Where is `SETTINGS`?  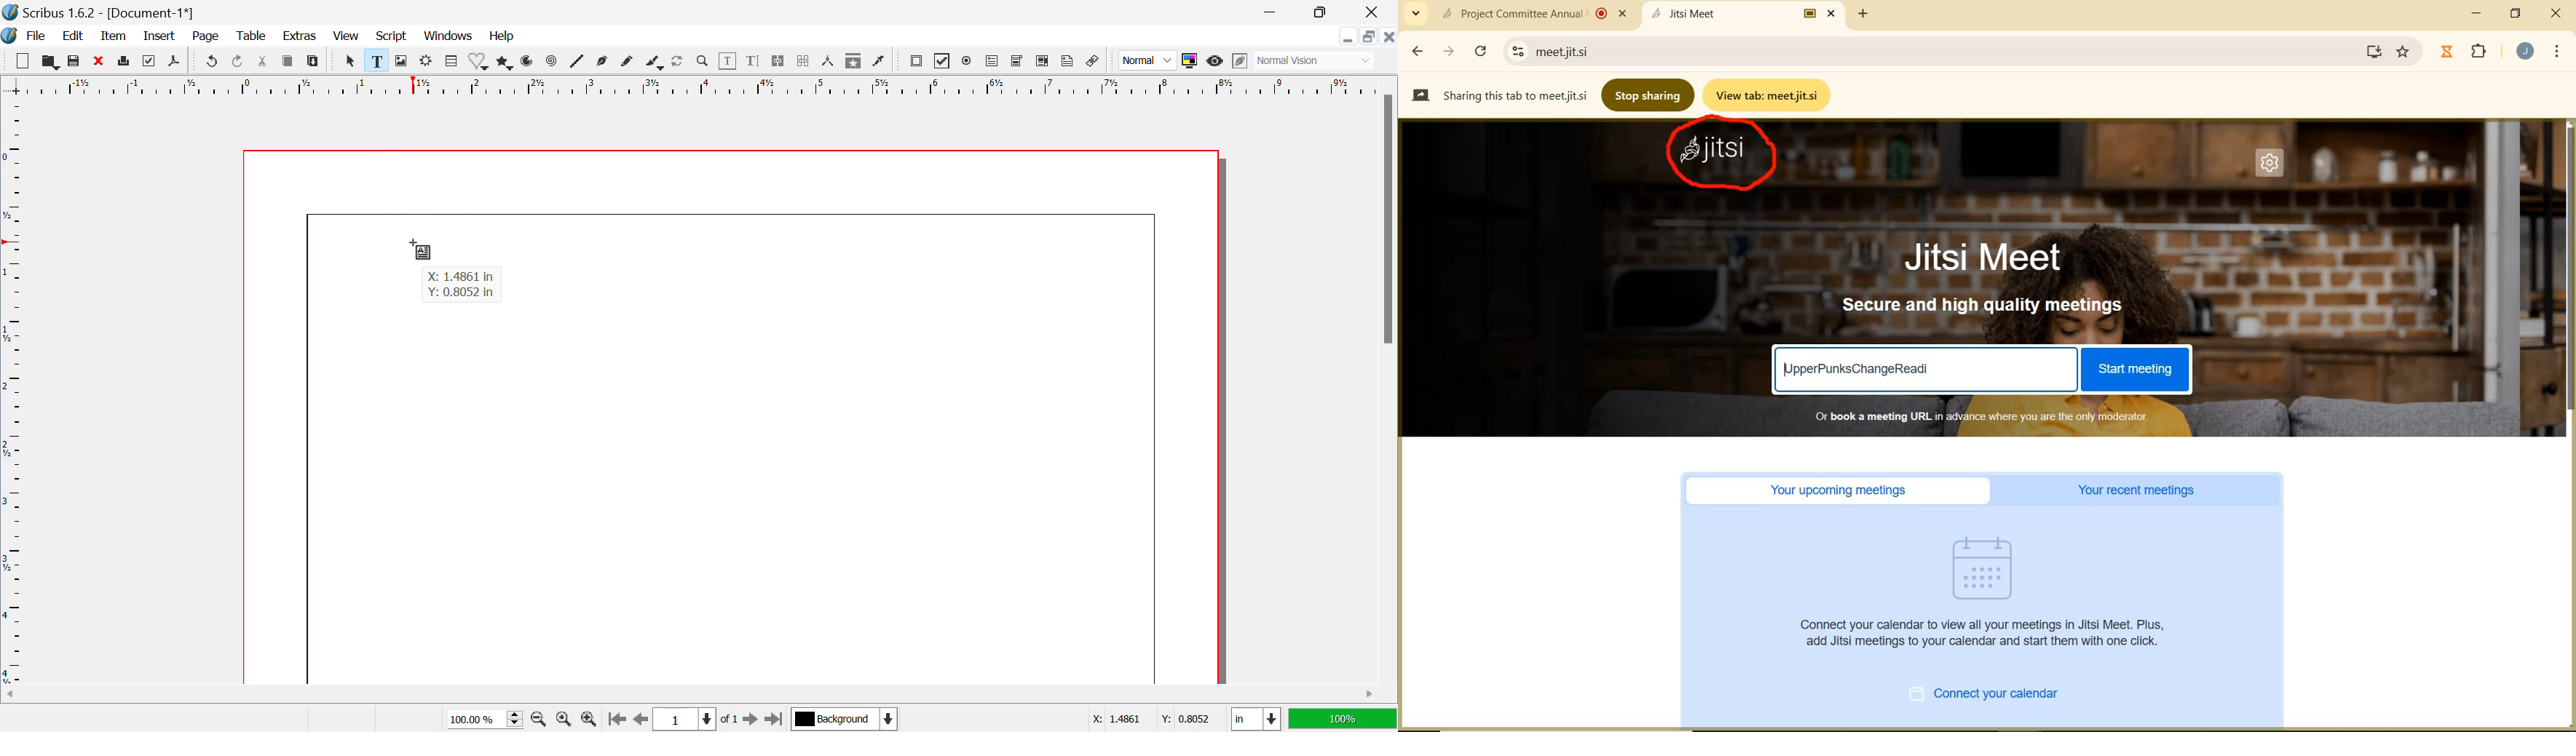
SETTINGS is located at coordinates (2274, 167).